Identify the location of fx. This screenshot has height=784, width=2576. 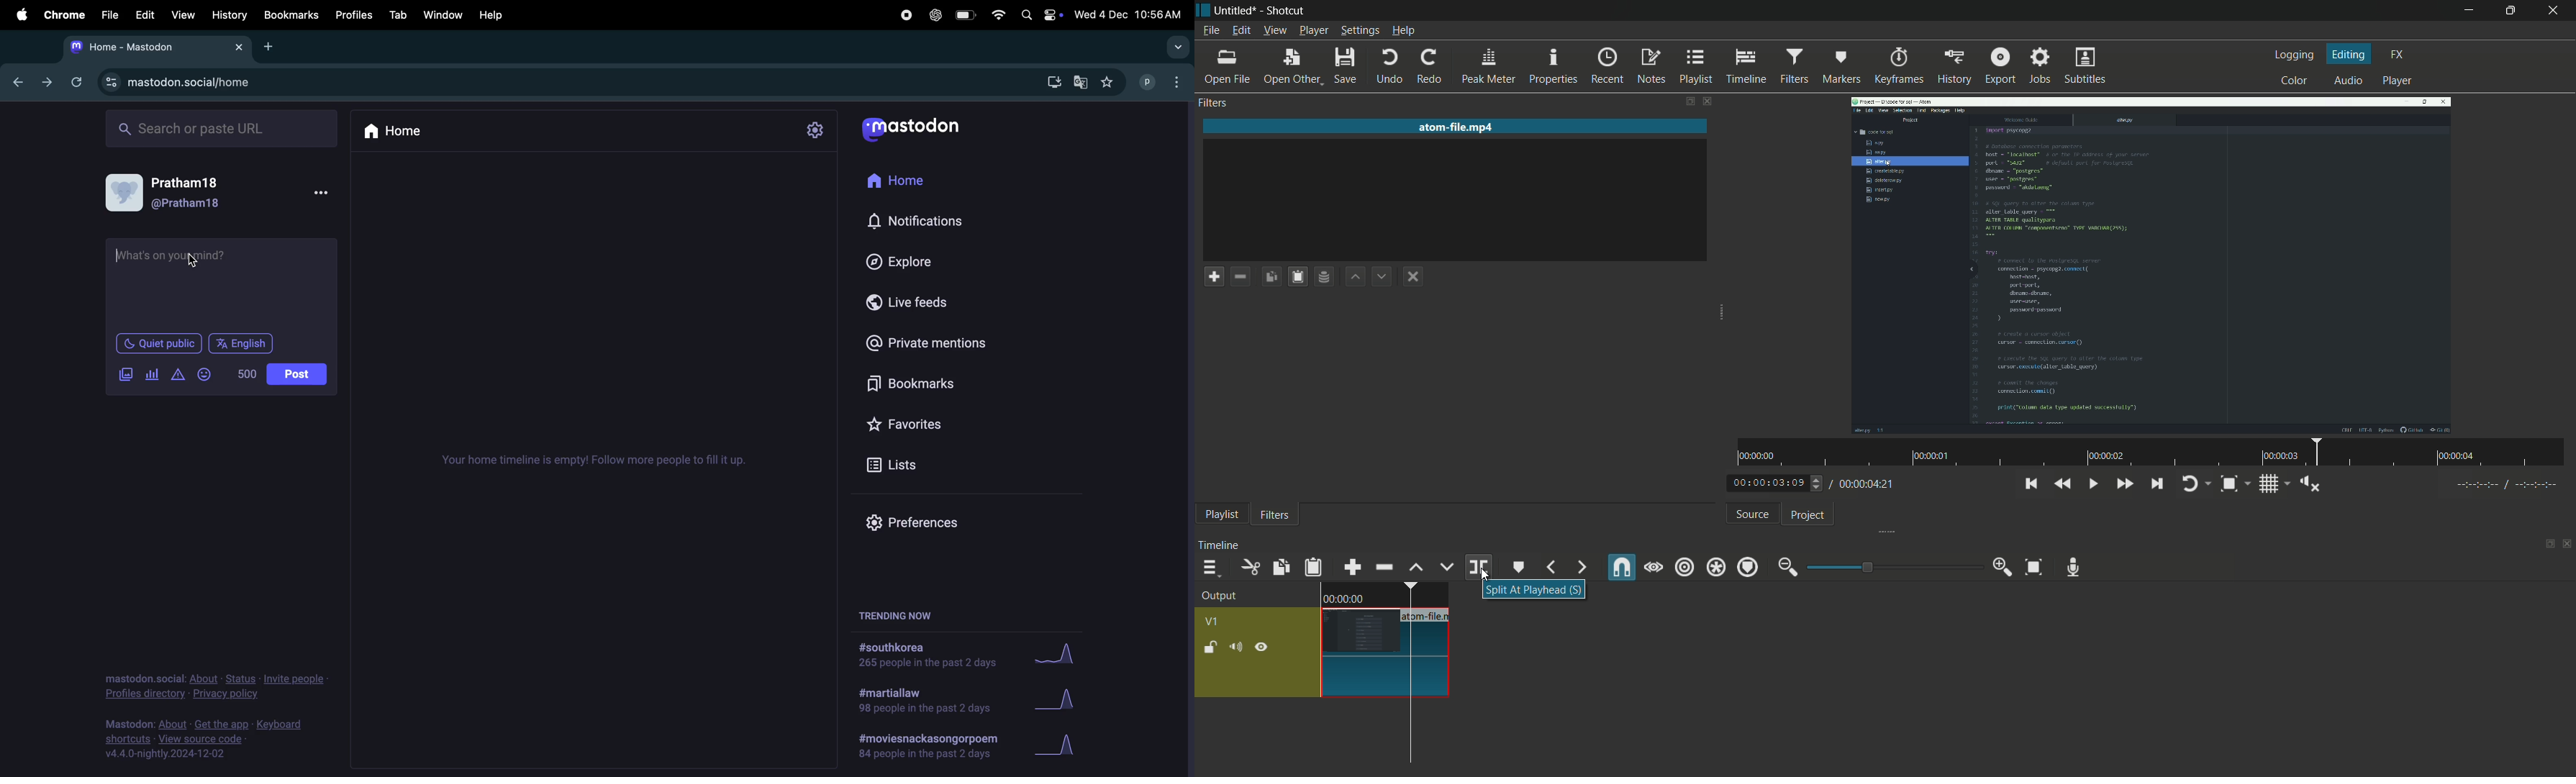
(2398, 55).